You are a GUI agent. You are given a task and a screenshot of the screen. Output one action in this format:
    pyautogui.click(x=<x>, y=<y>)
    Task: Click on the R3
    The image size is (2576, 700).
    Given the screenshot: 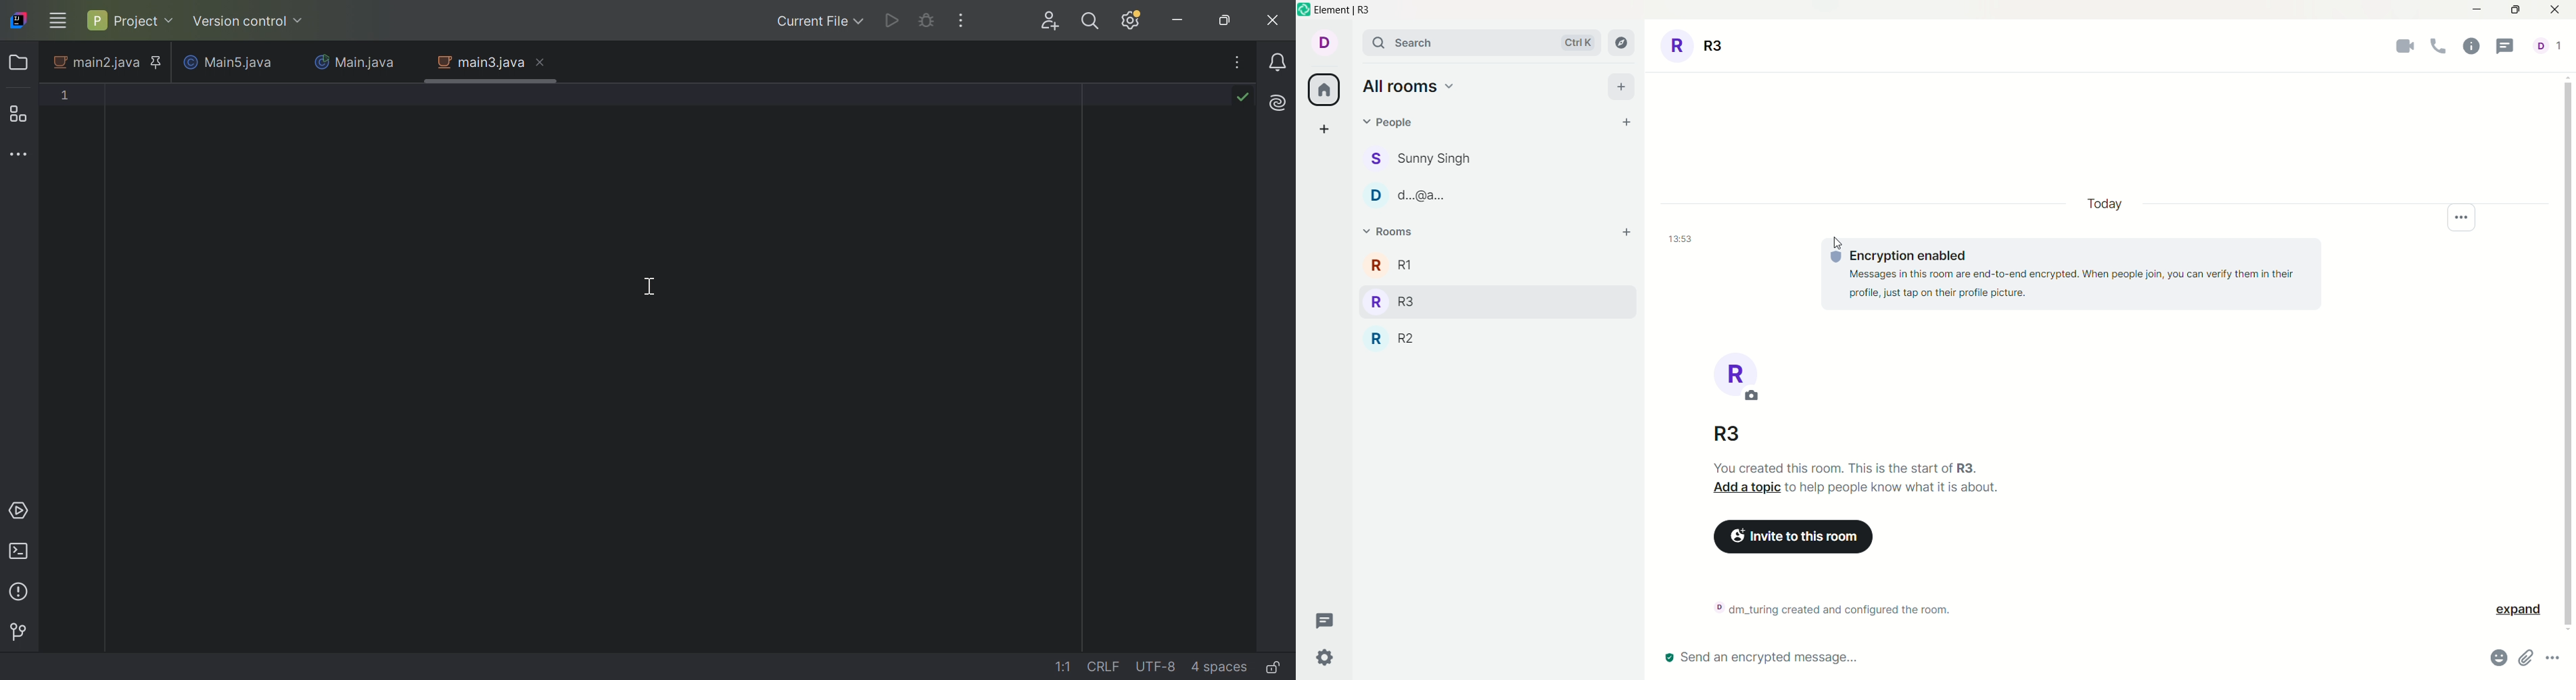 What is the action you would take?
    pyautogui.click(x=1697, y=45)
    